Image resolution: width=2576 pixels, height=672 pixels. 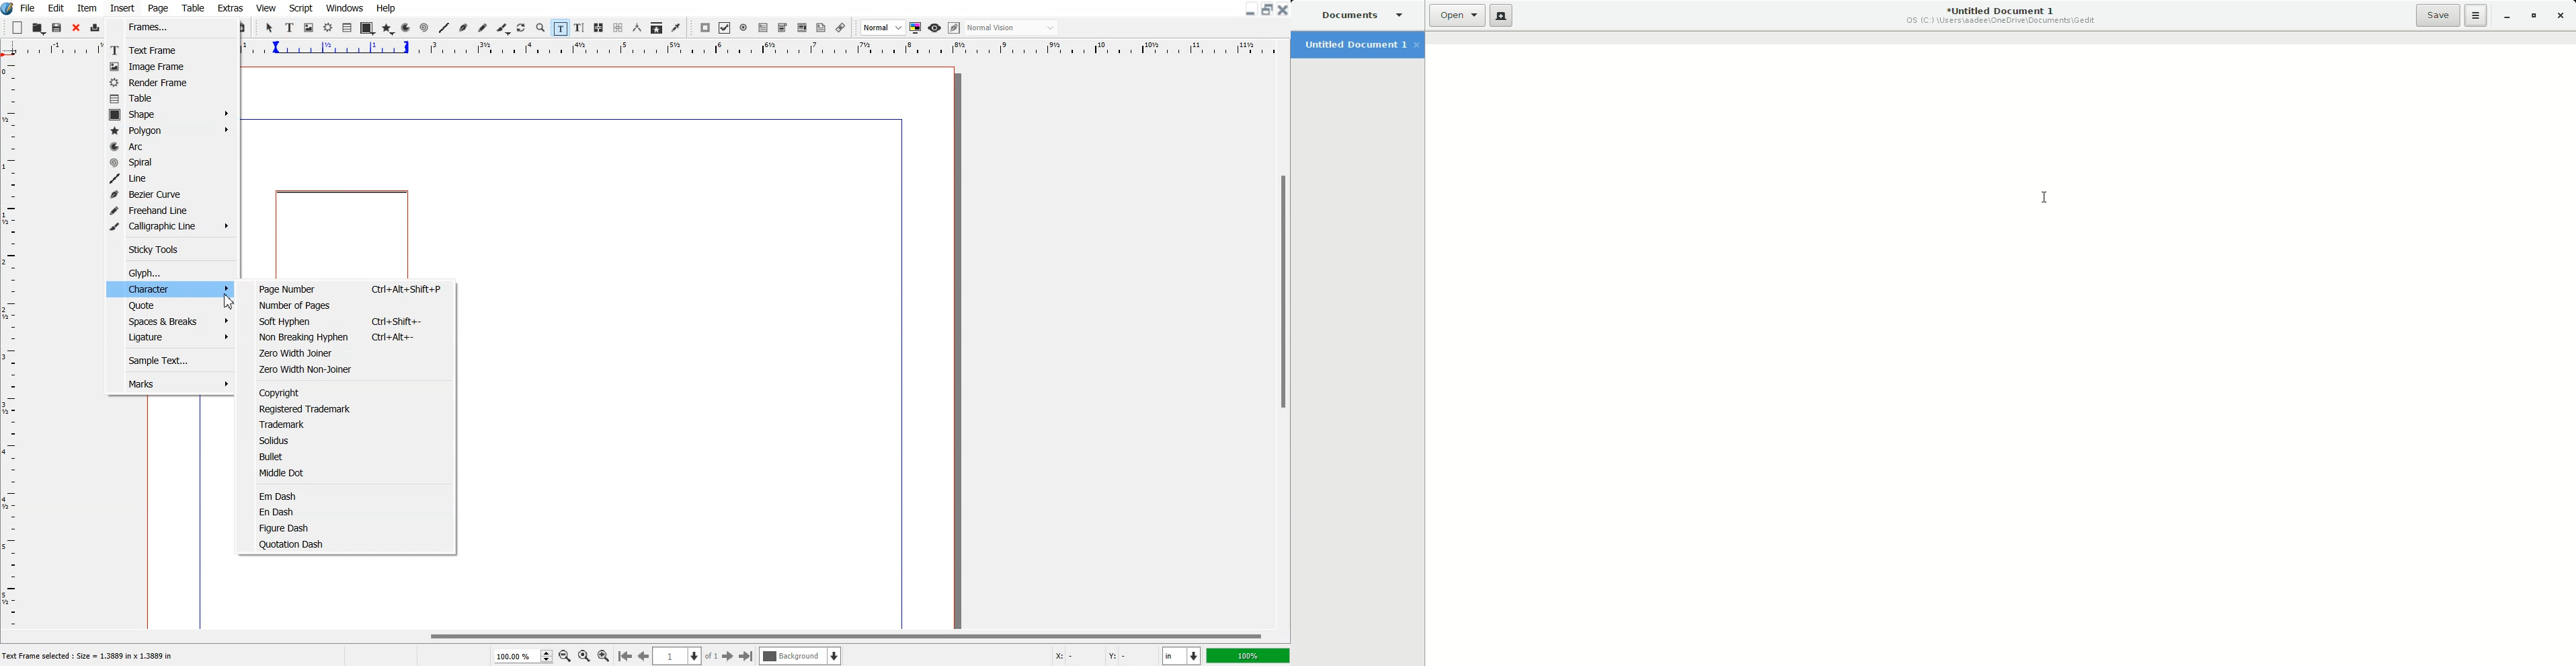 What do you see at coordinates (350, 543) in the screenshot?
I see `Quotation Dash` at bounding box center [350, 543].